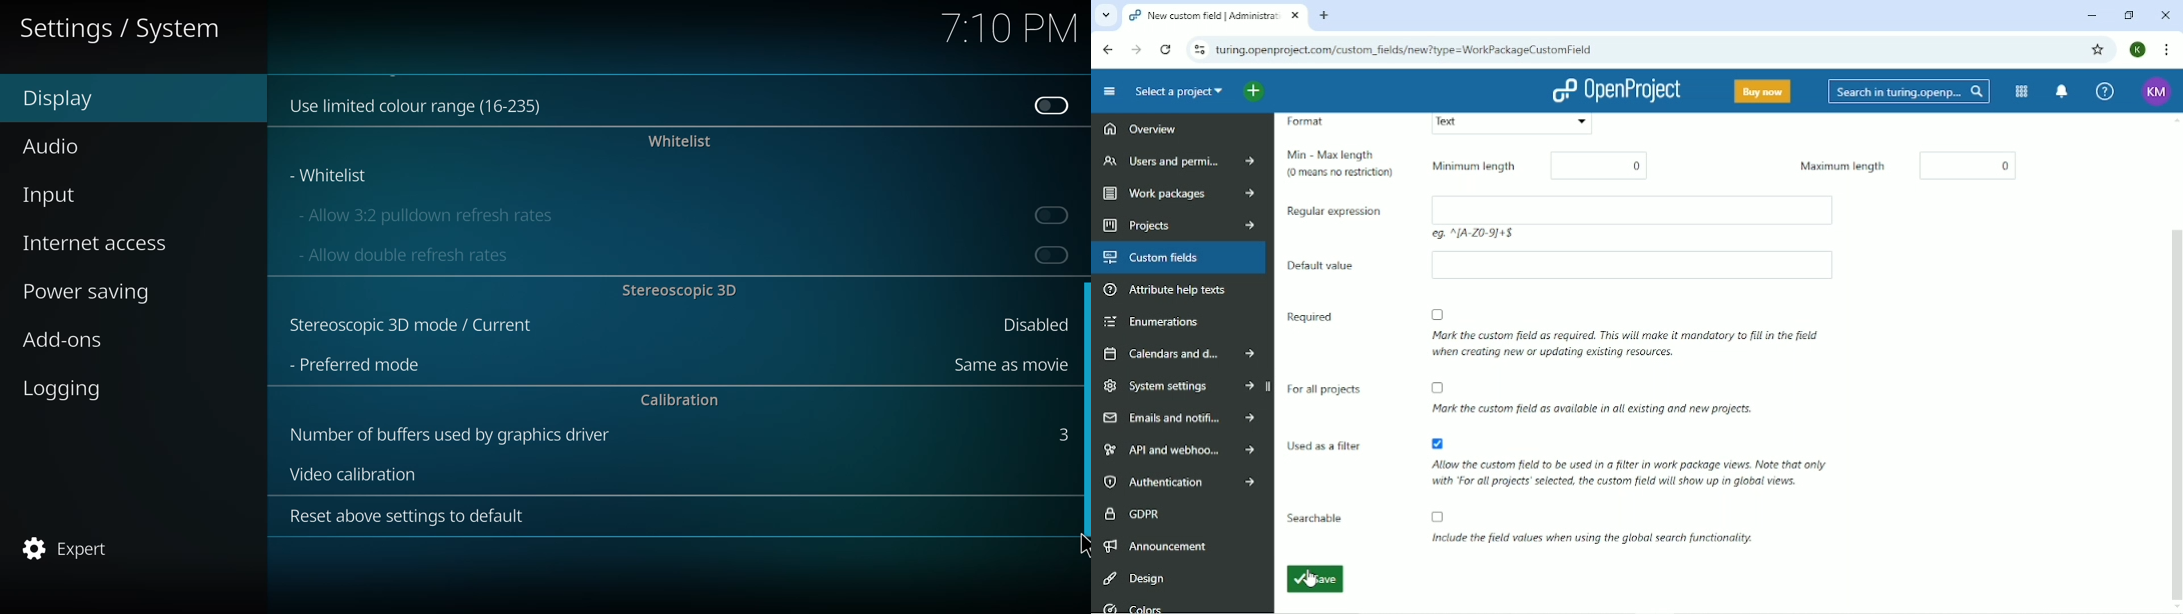 The image size is (2184, 616). Describe the element at coordinates (1216, 17) in the screenshot. I see `New custom field | Administration` at that location.